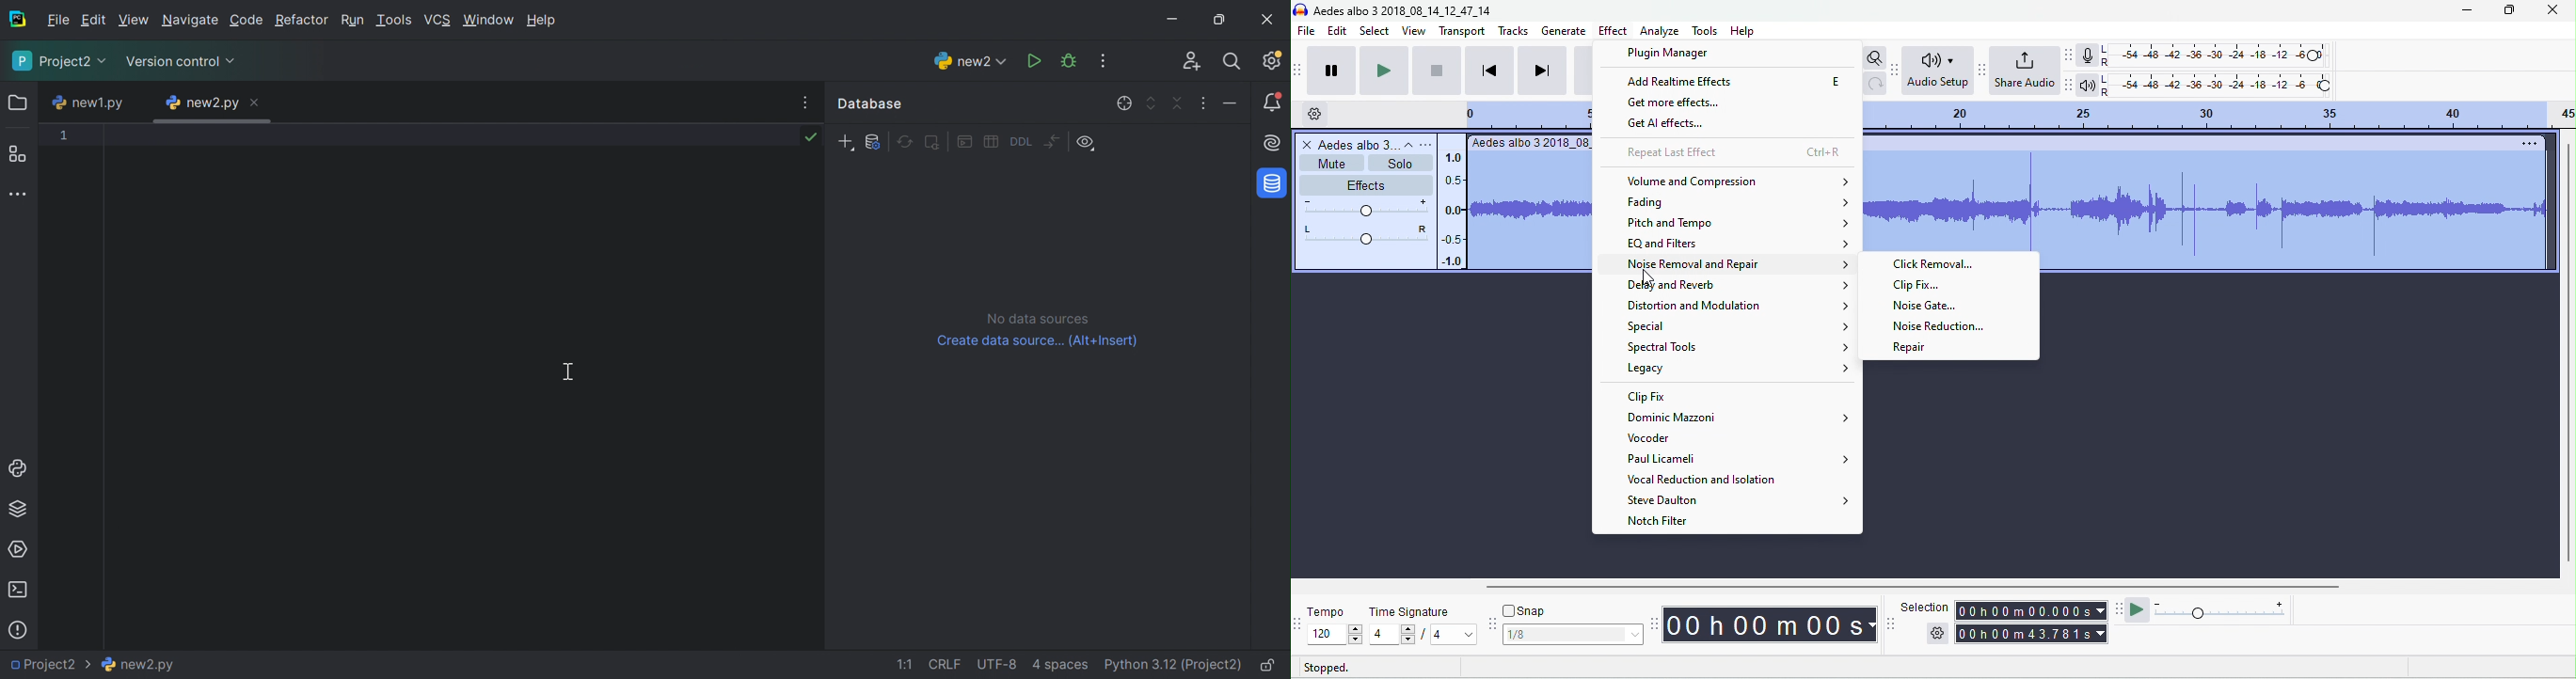 The image size is (2576, 700). I want to click on generate, so click(1563, 31).